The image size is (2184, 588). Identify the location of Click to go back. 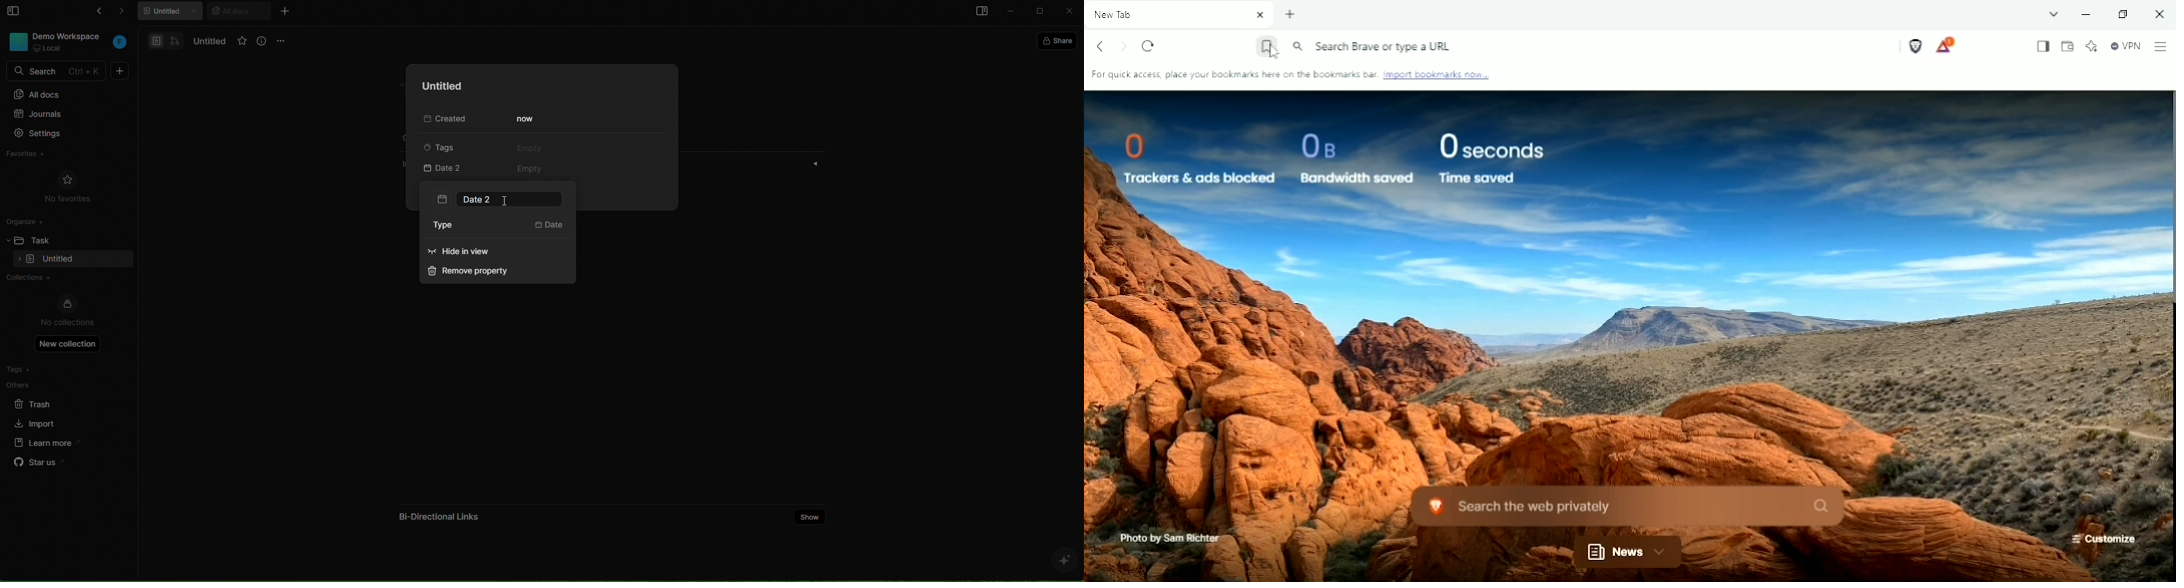
(1101, 46).